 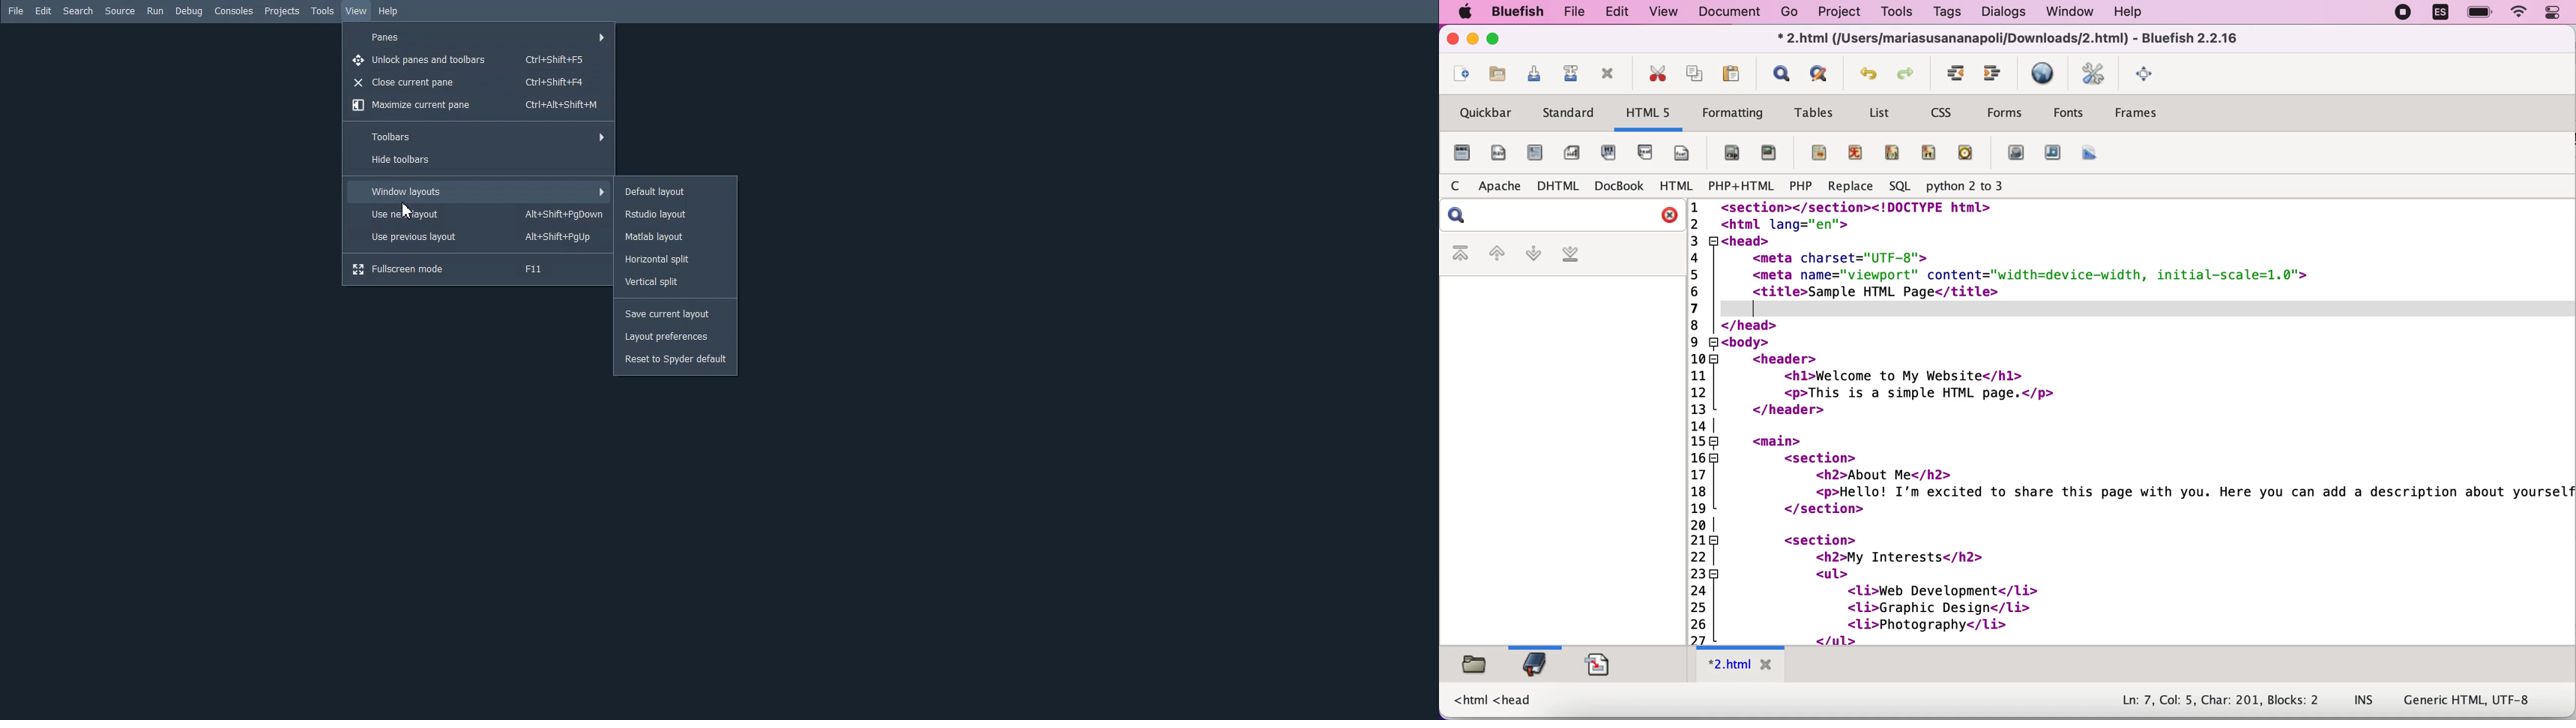 I want to click on Use previous layout, so click(x=479, y=237).